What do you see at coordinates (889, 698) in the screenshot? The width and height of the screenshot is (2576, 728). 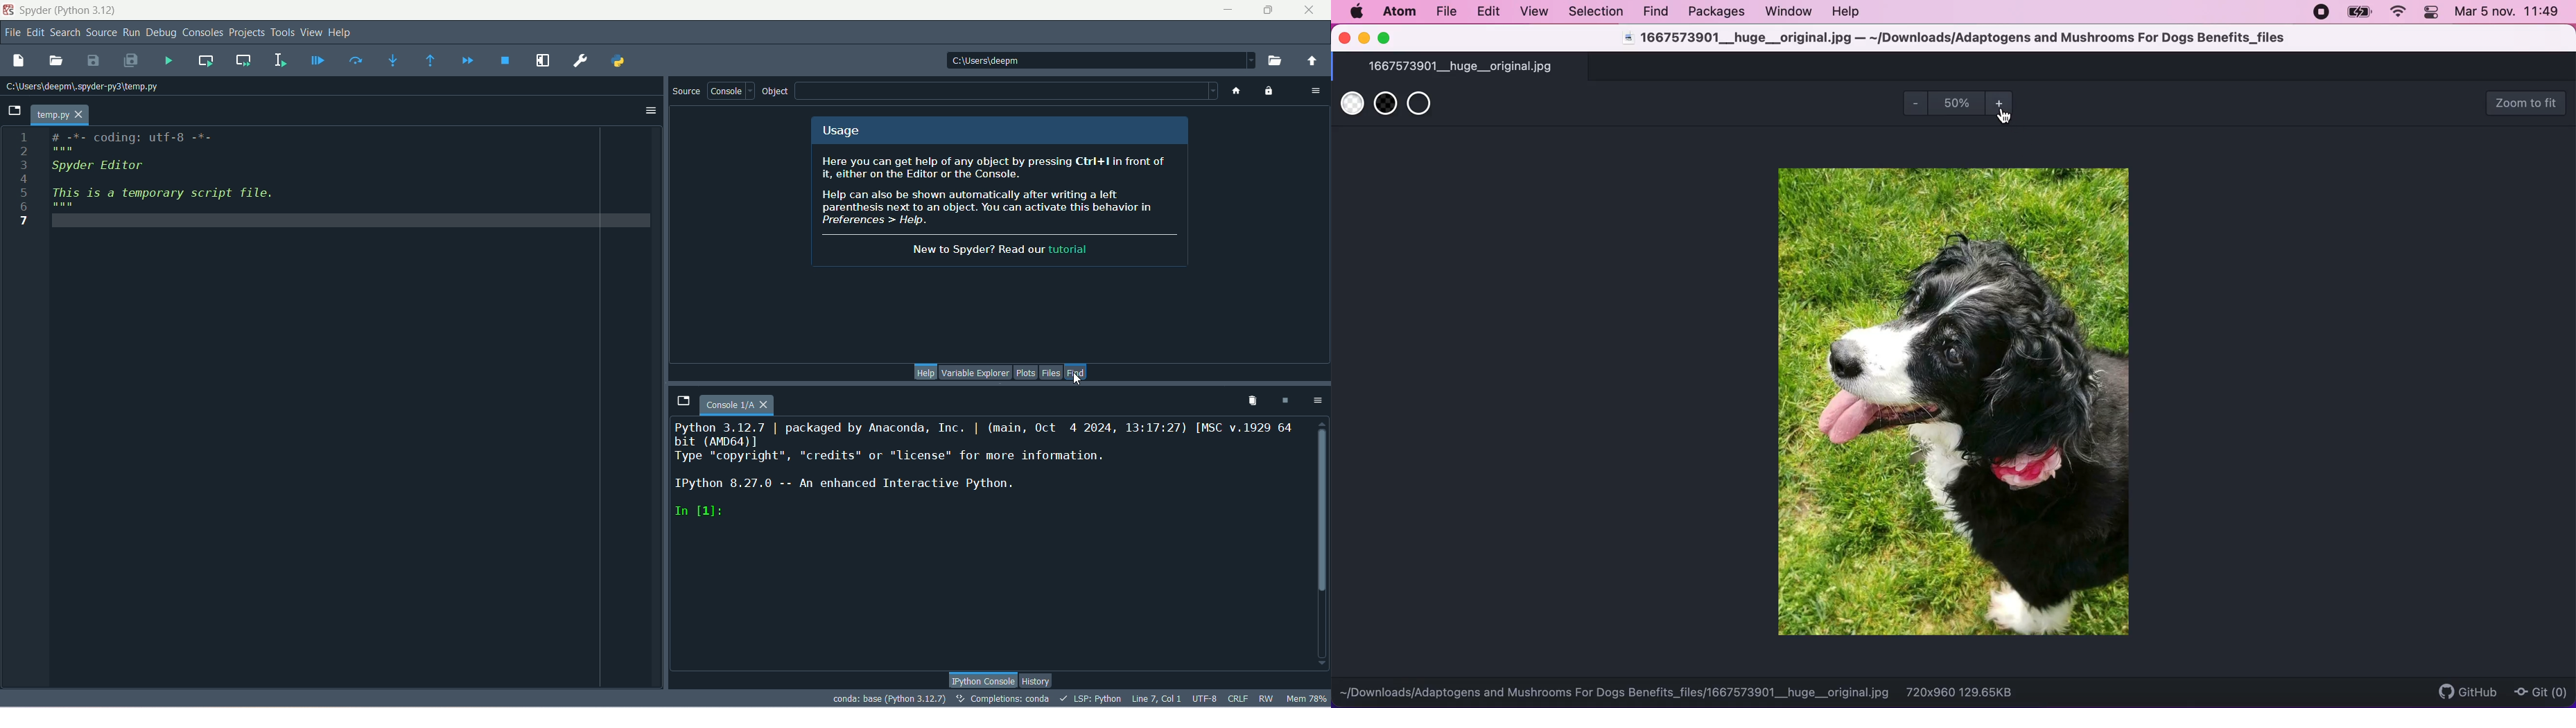 I see `conda:base` at bounding box center [889, 698].